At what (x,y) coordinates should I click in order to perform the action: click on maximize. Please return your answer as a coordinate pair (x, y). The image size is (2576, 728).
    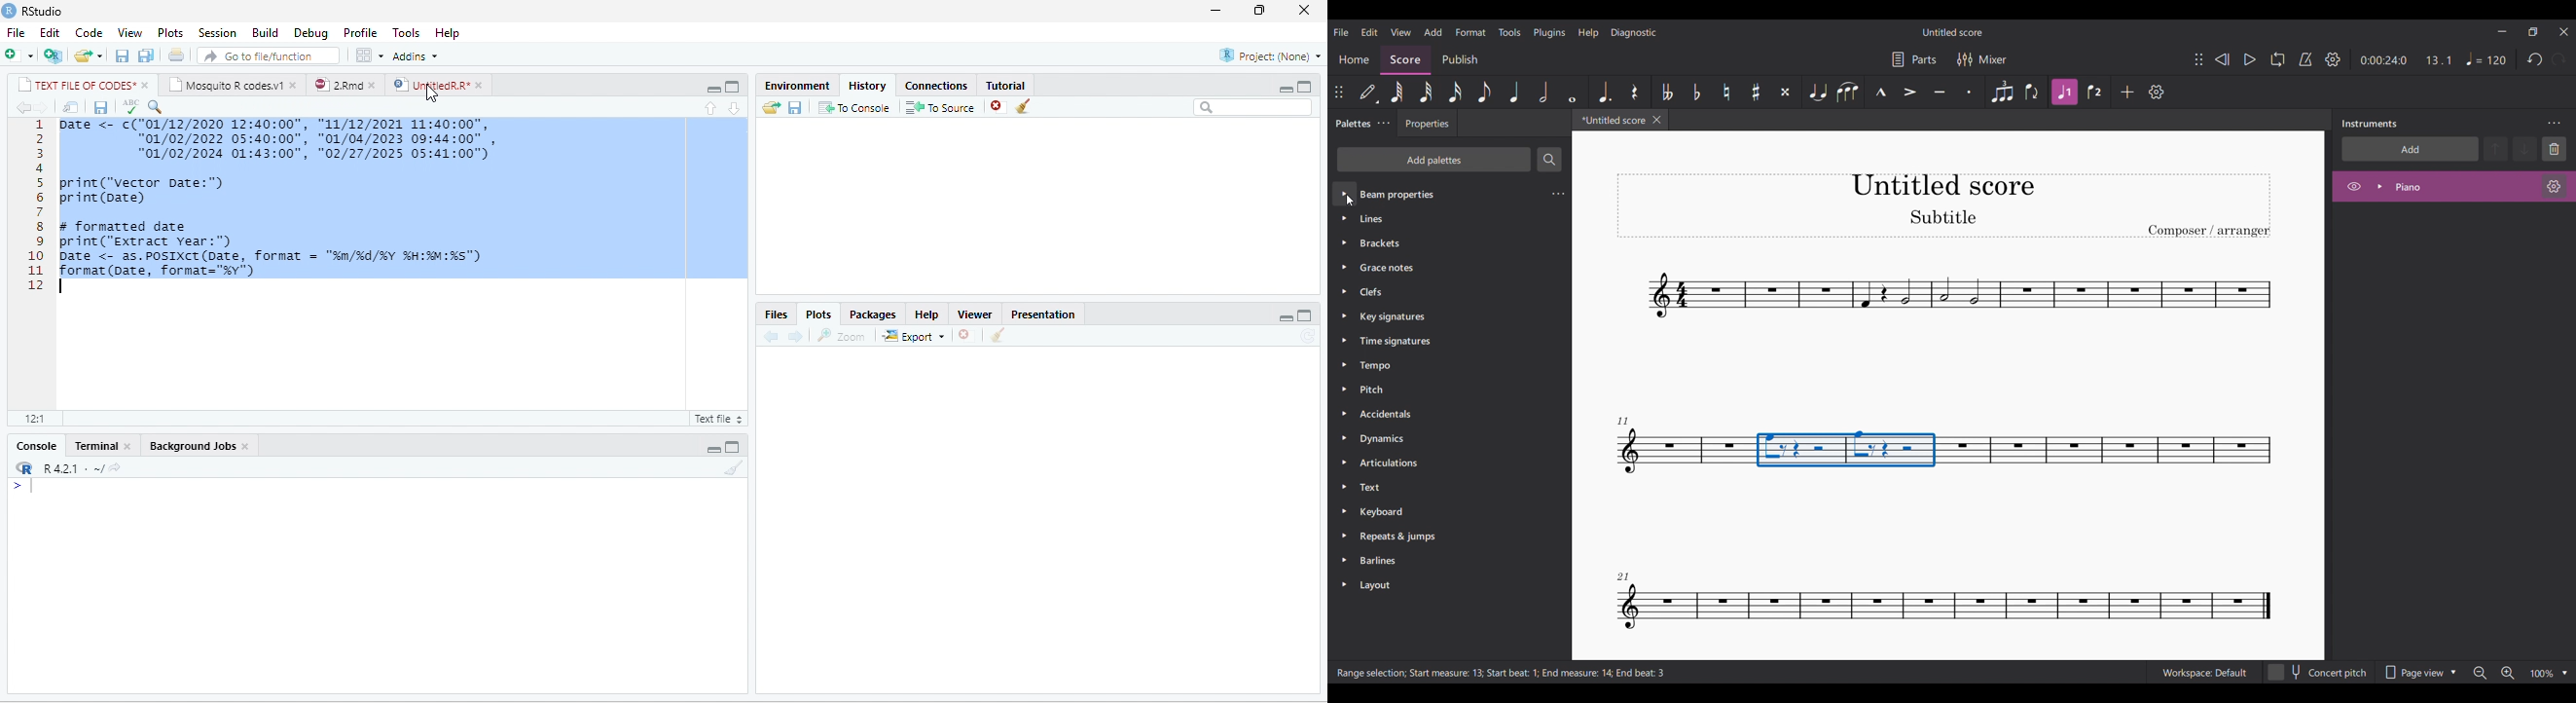
    Looking at the image, I should click on (732, 446).